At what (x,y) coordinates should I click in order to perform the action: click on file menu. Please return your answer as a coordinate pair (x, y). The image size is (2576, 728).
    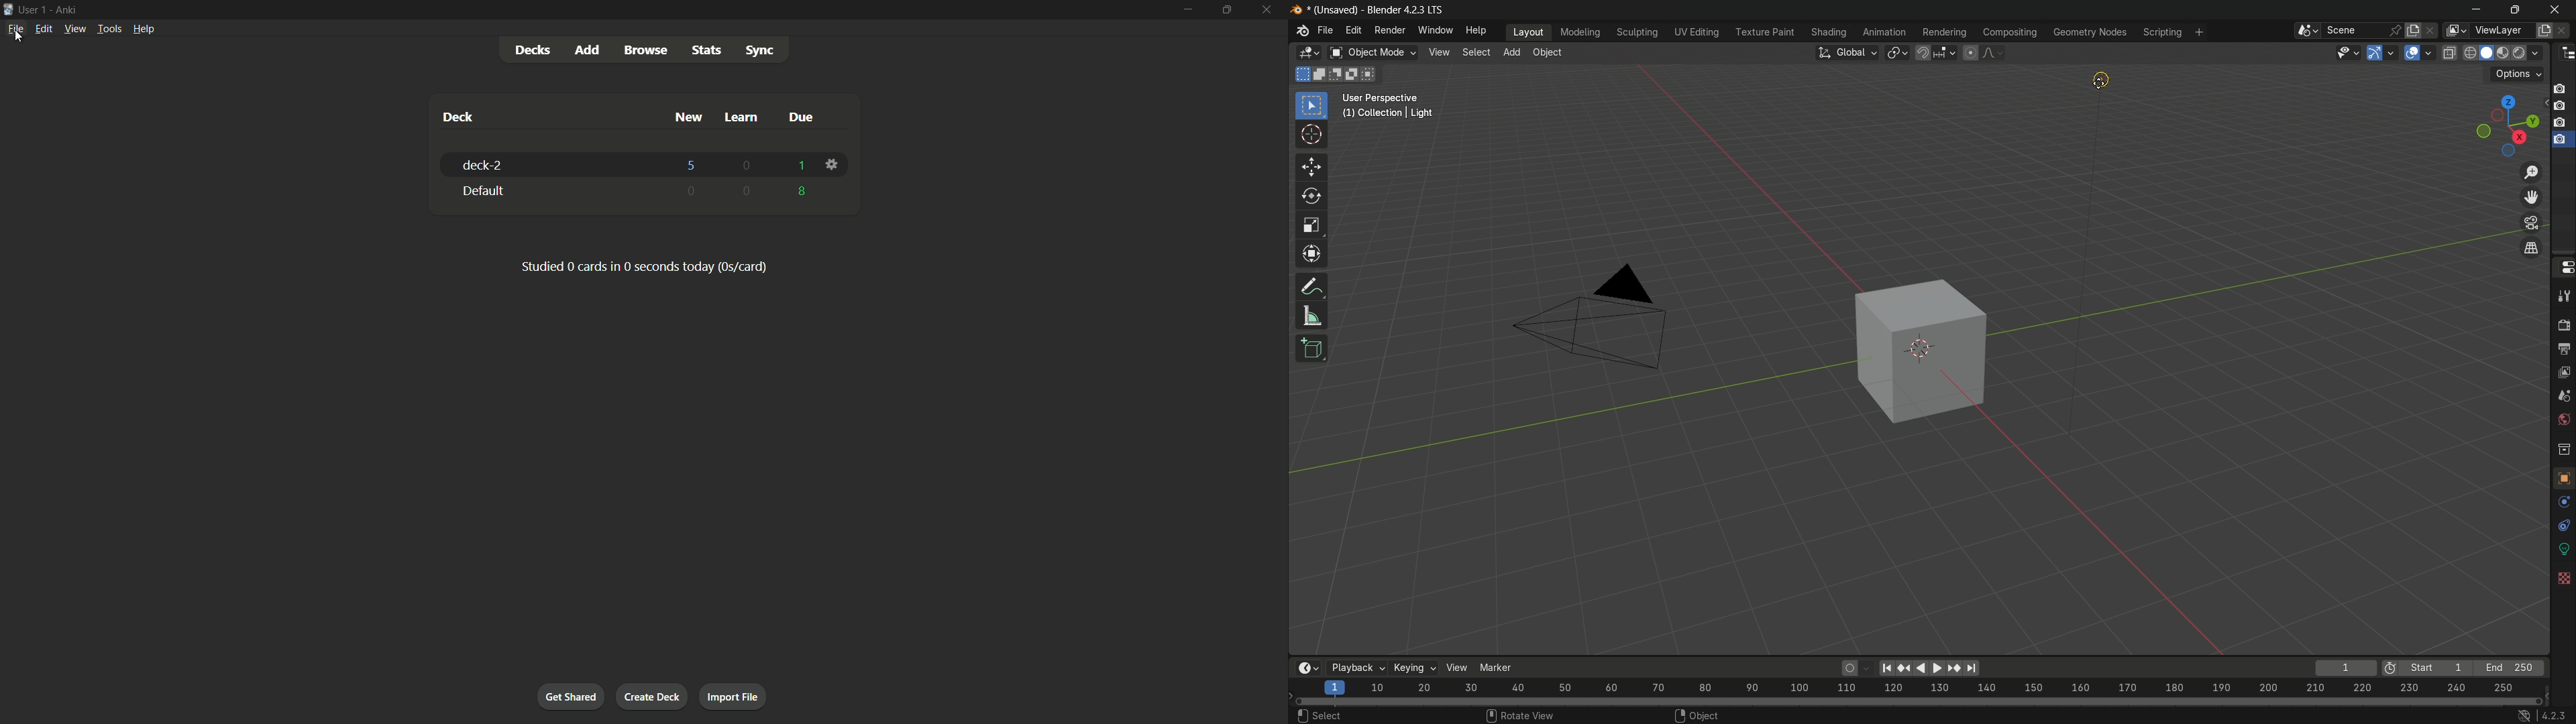
    Looking at the image, I should click on (1326, 32).